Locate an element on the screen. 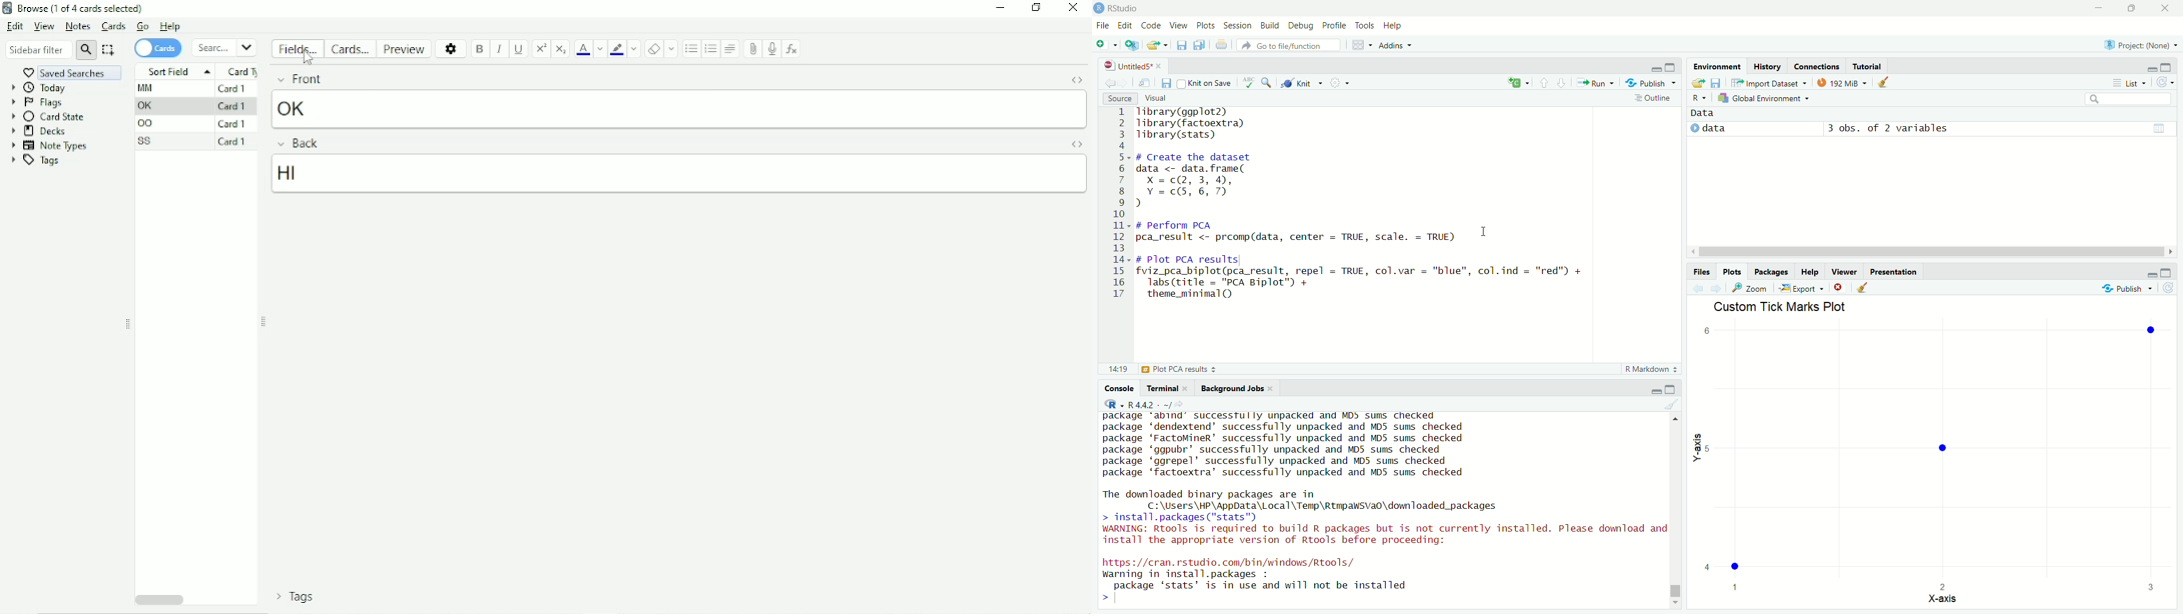 Image resolution: width=2184 pixels, height=616 pixels. Create a project is located at coordinates (1132, 45).